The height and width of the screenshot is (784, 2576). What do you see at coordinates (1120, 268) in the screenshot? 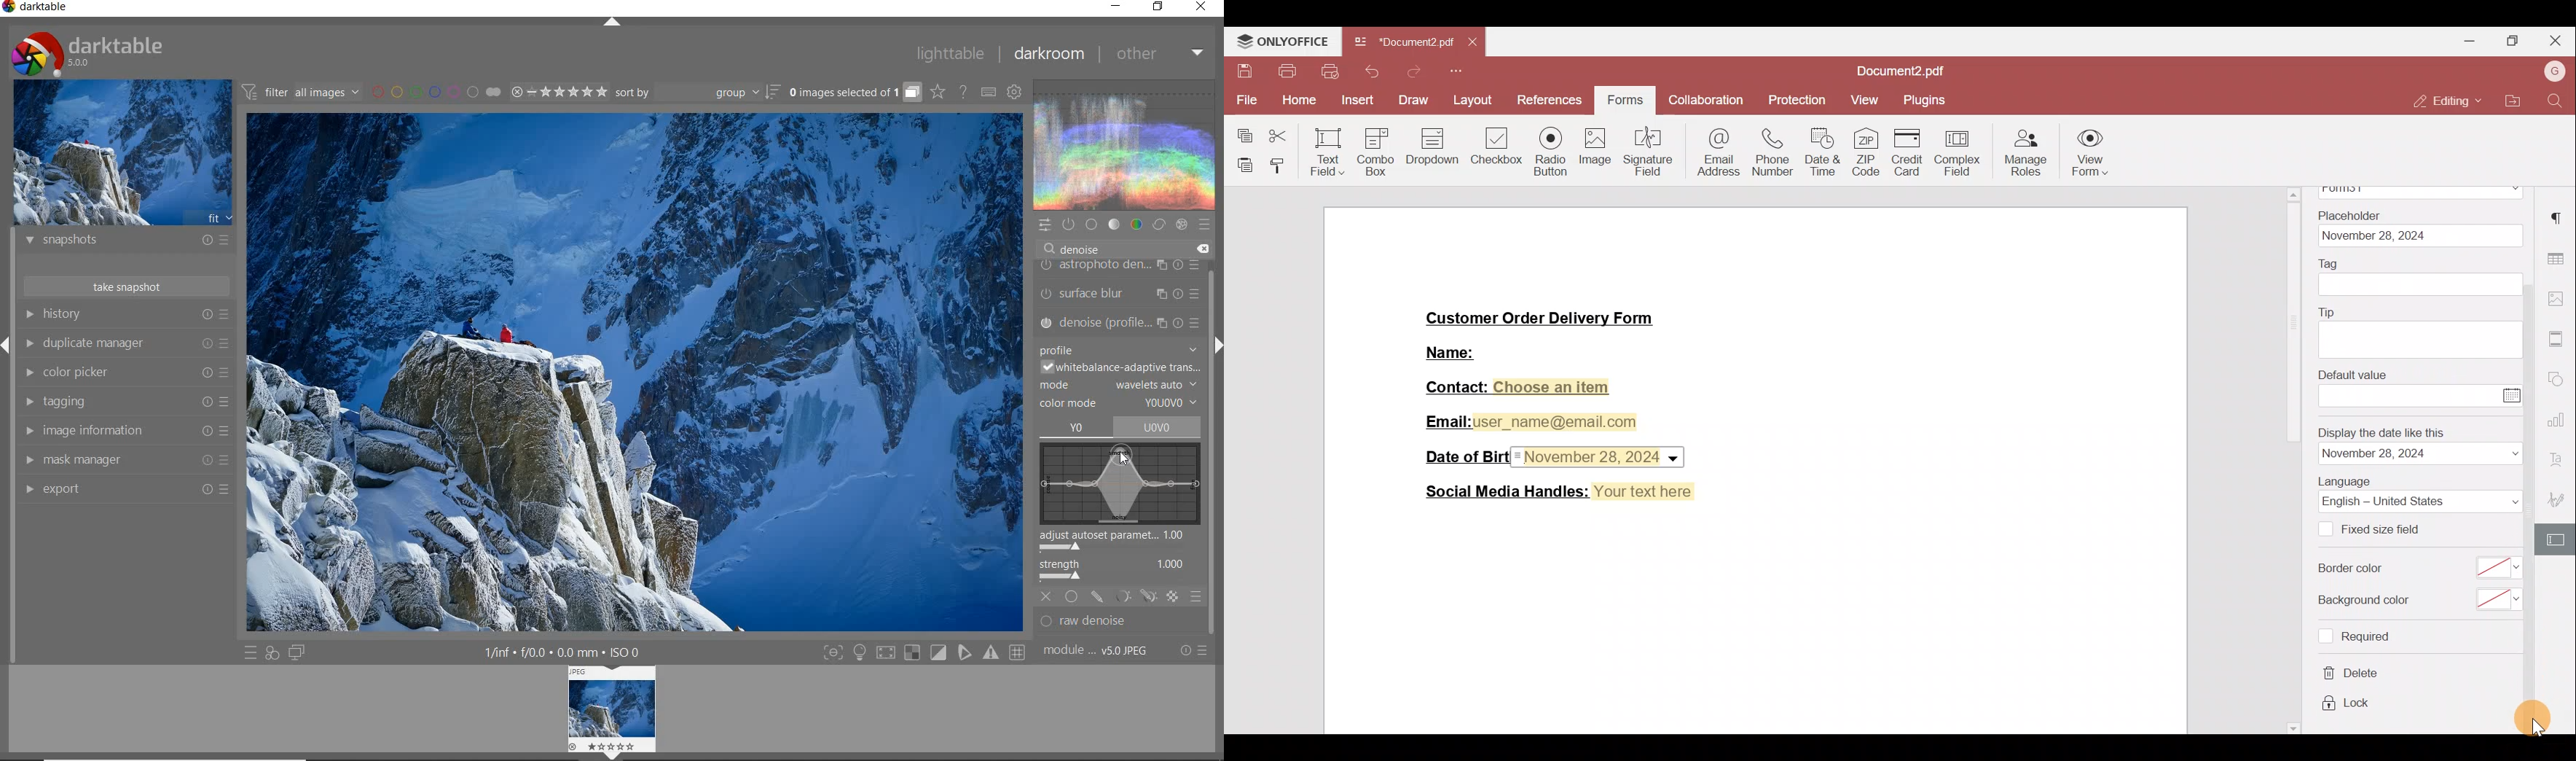
I see `astrophoto density` at bounding box center [1120, 268].